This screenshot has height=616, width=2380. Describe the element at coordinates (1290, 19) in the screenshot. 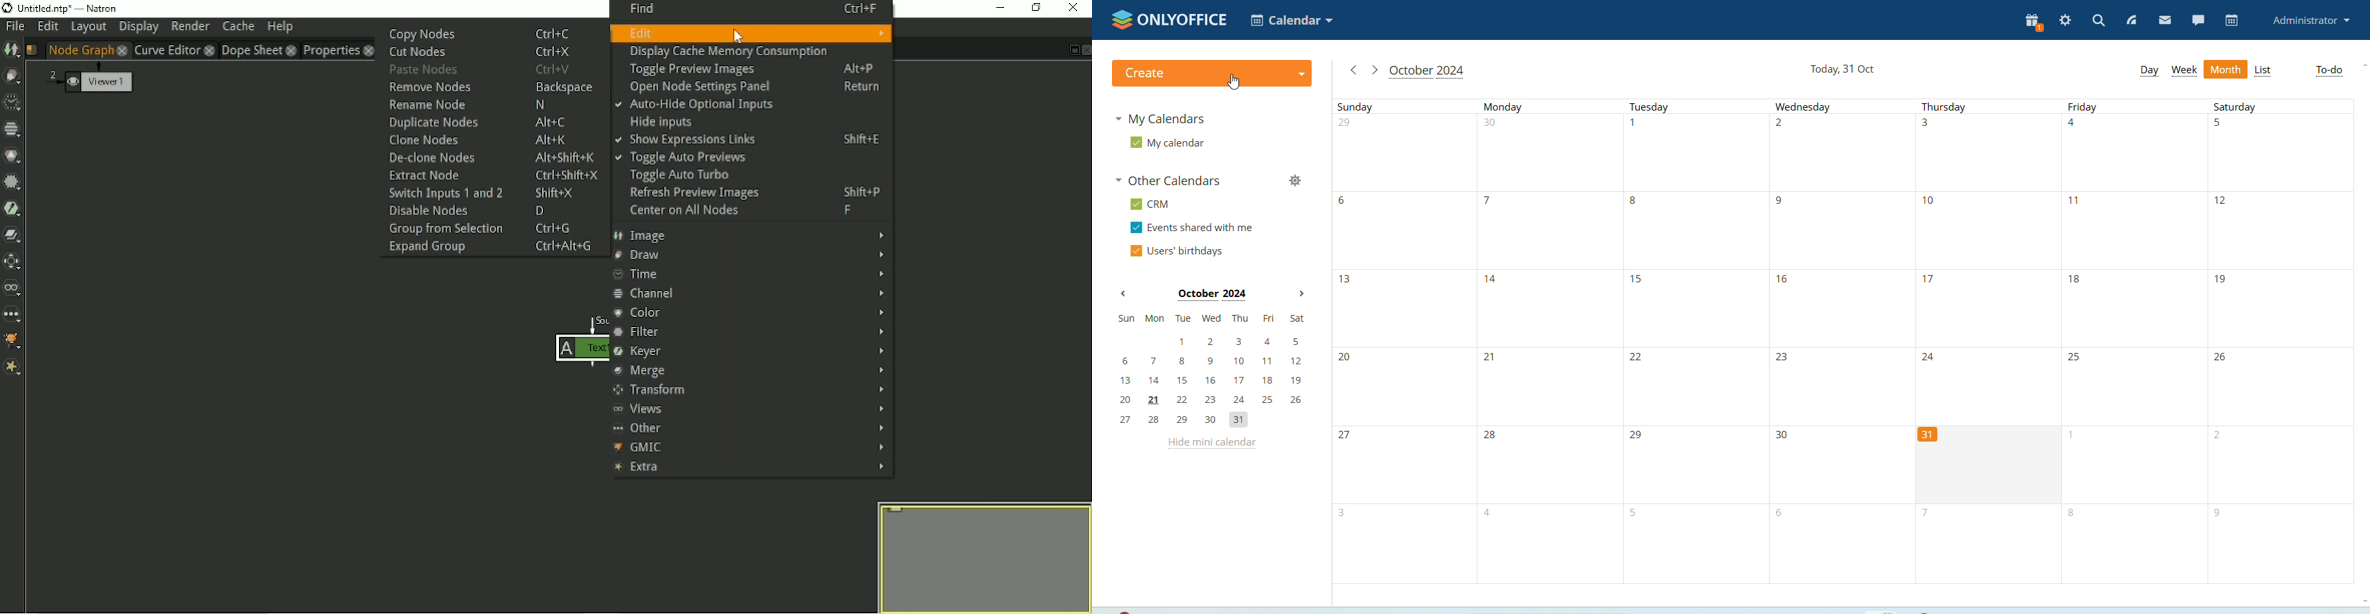

I see `calendar application` at that location.